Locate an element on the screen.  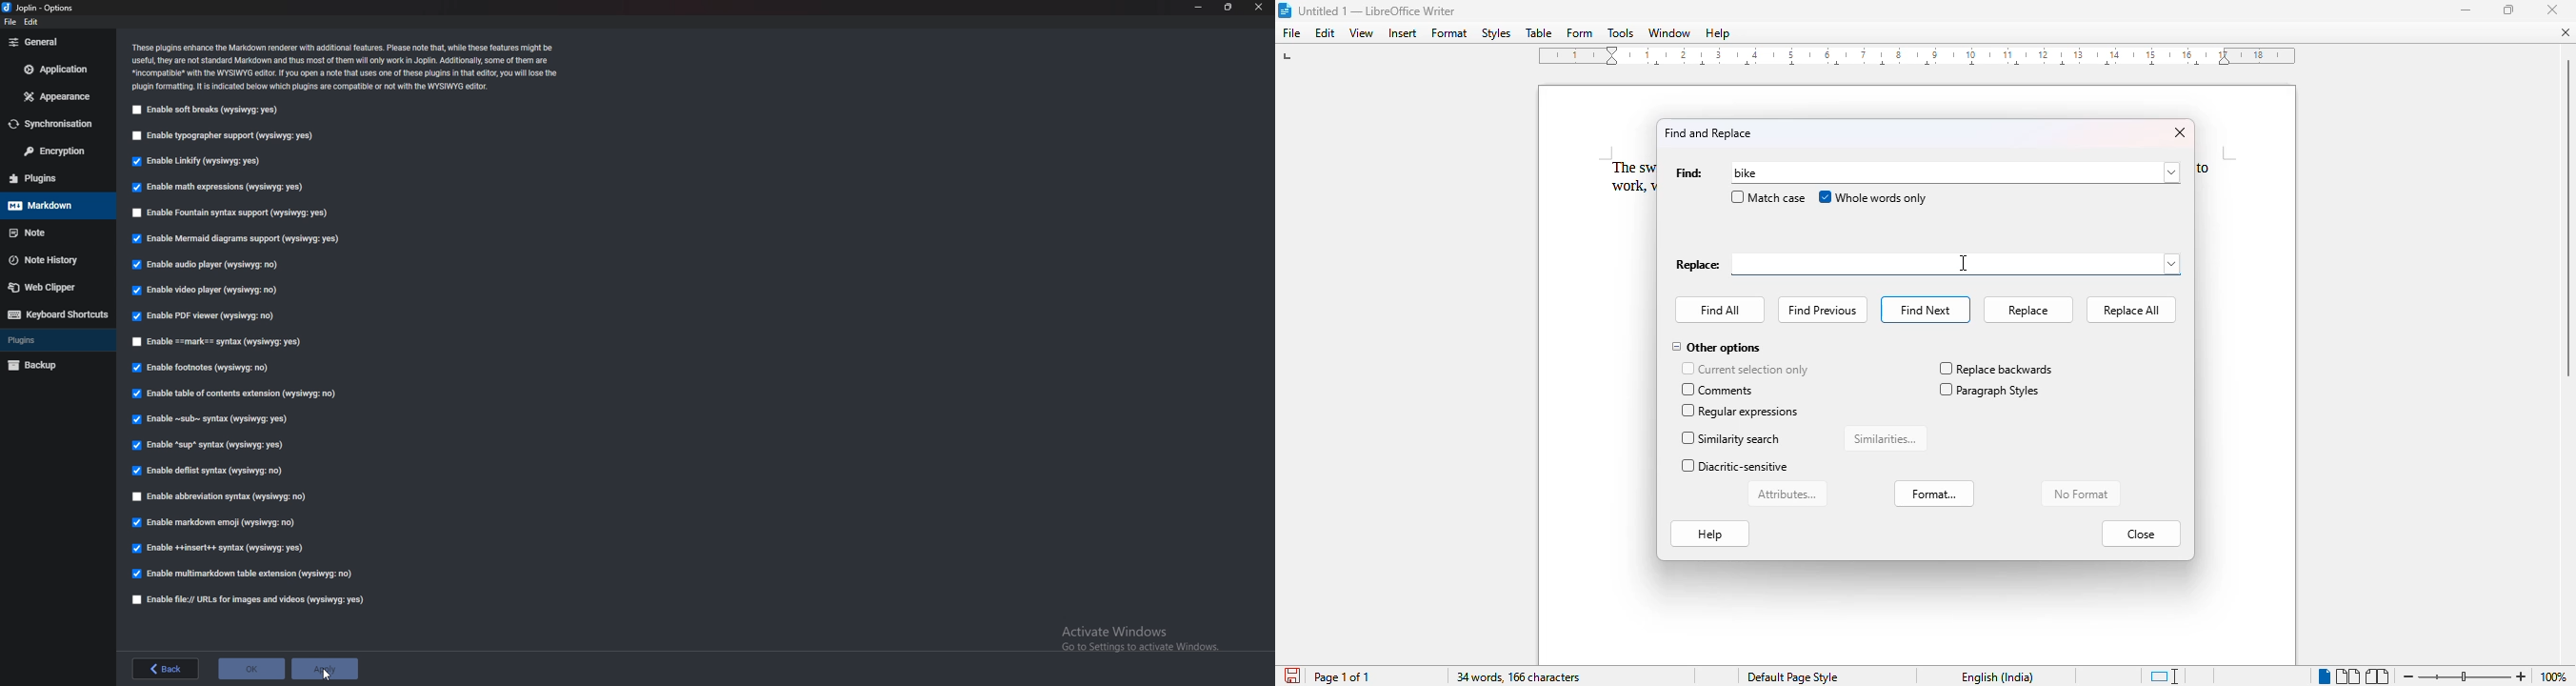
tap stop is located at coordinates (1288, 59).